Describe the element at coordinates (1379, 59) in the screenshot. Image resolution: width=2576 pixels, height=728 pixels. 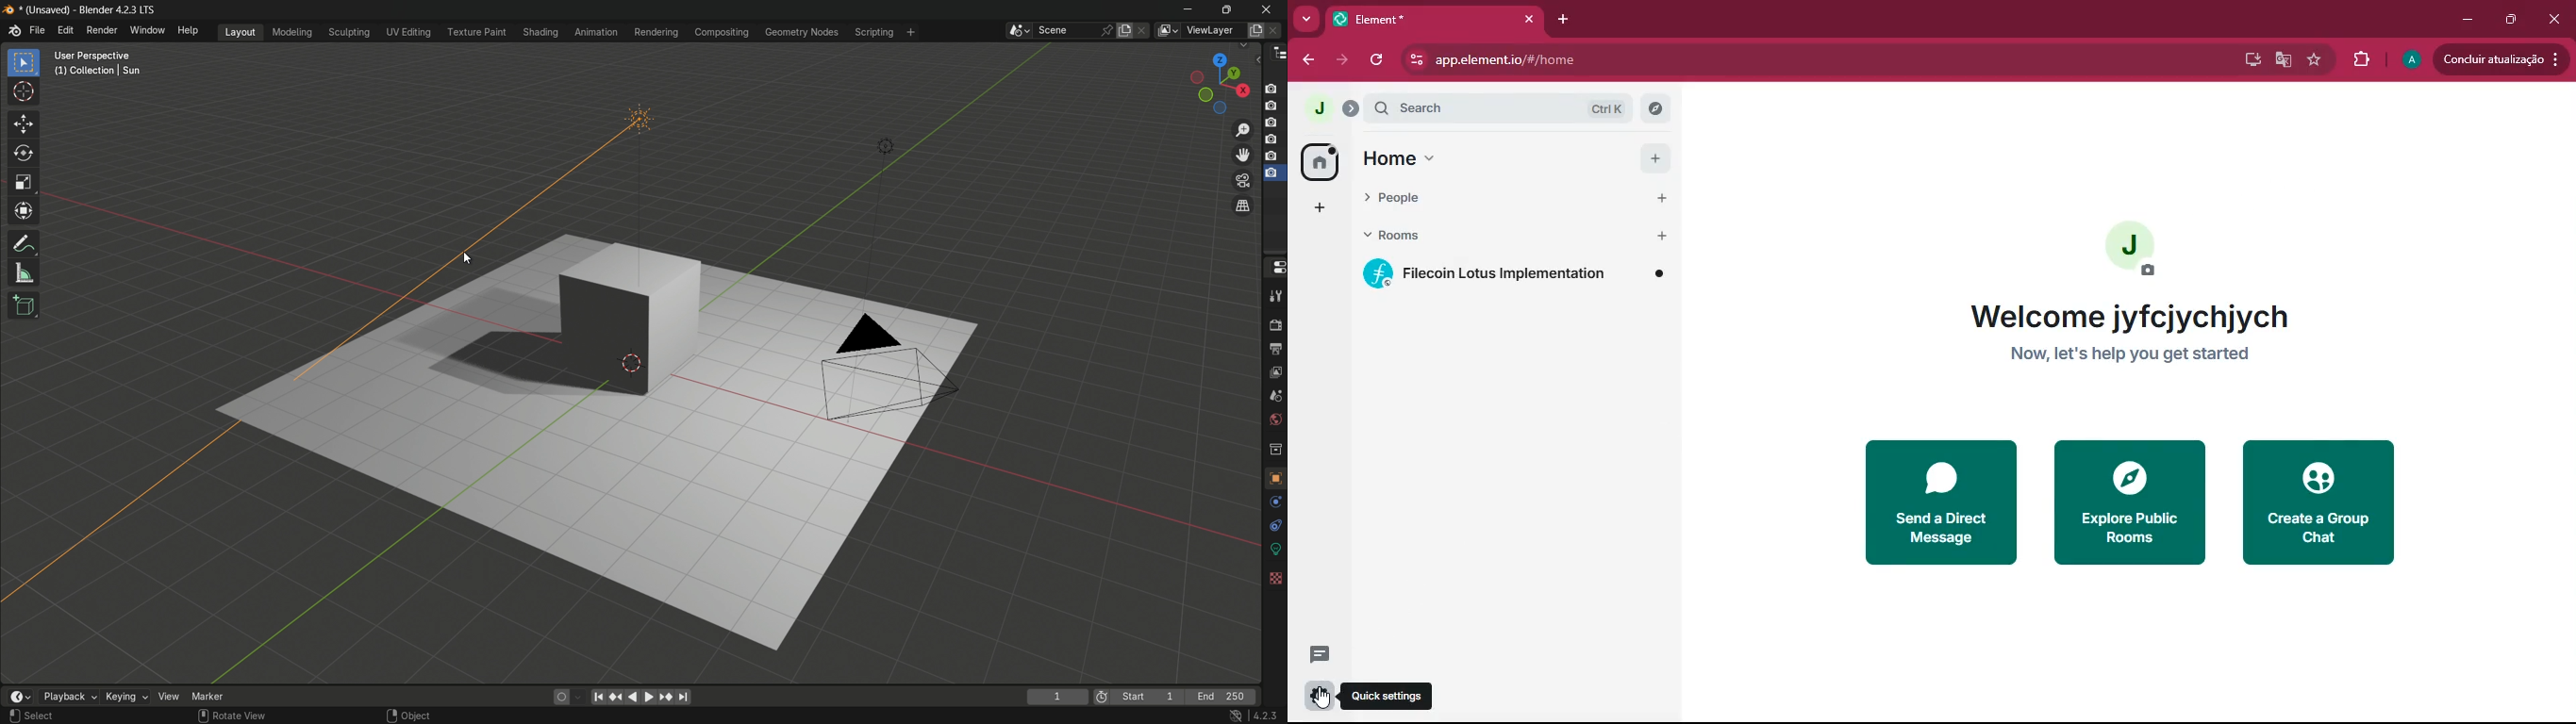
I see `refresh` at that location.